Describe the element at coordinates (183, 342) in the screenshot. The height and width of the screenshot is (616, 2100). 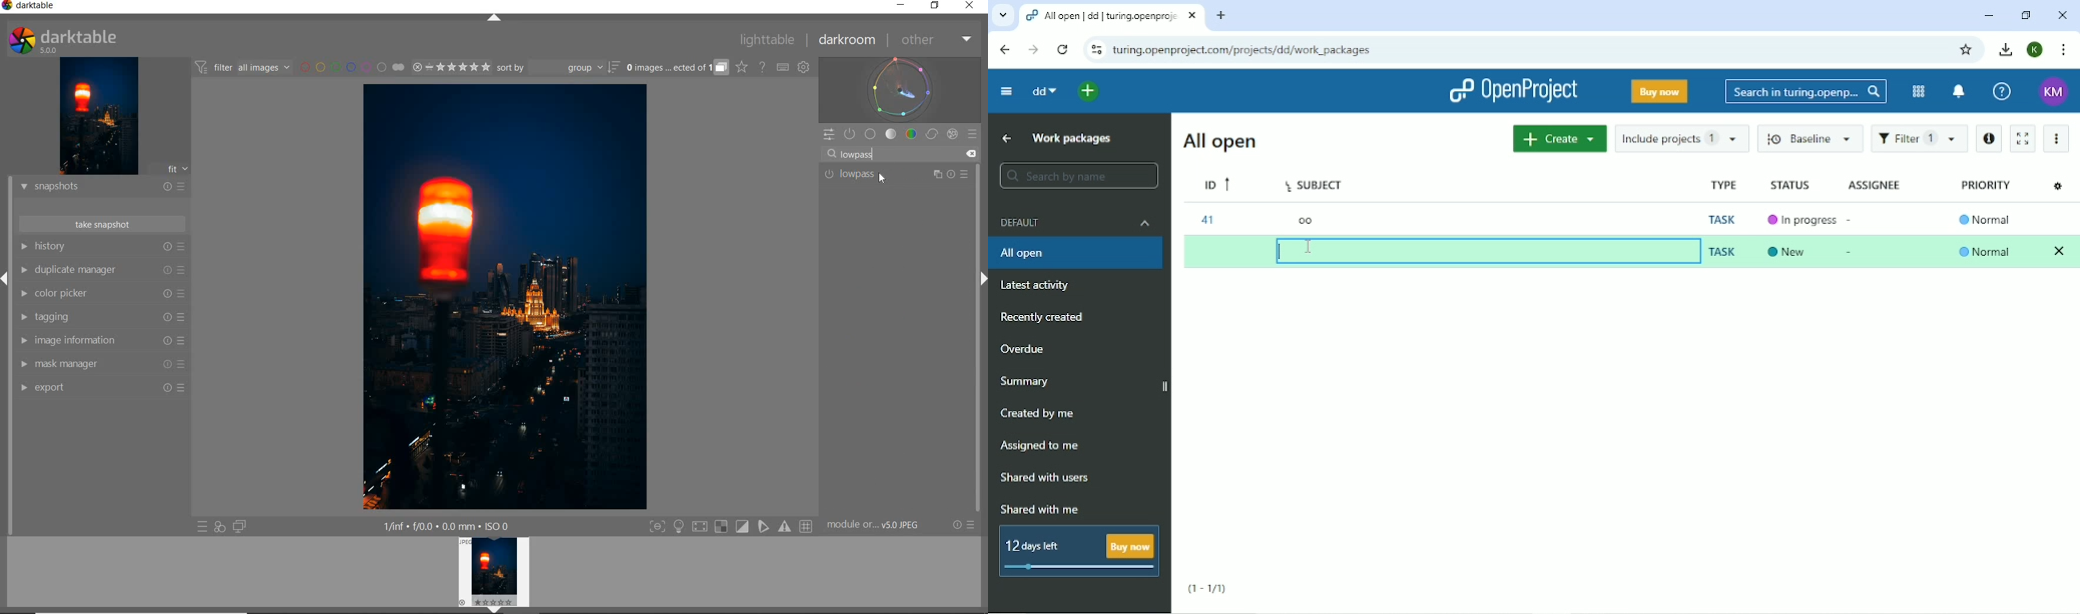
I see `Preset and reset` at that location.